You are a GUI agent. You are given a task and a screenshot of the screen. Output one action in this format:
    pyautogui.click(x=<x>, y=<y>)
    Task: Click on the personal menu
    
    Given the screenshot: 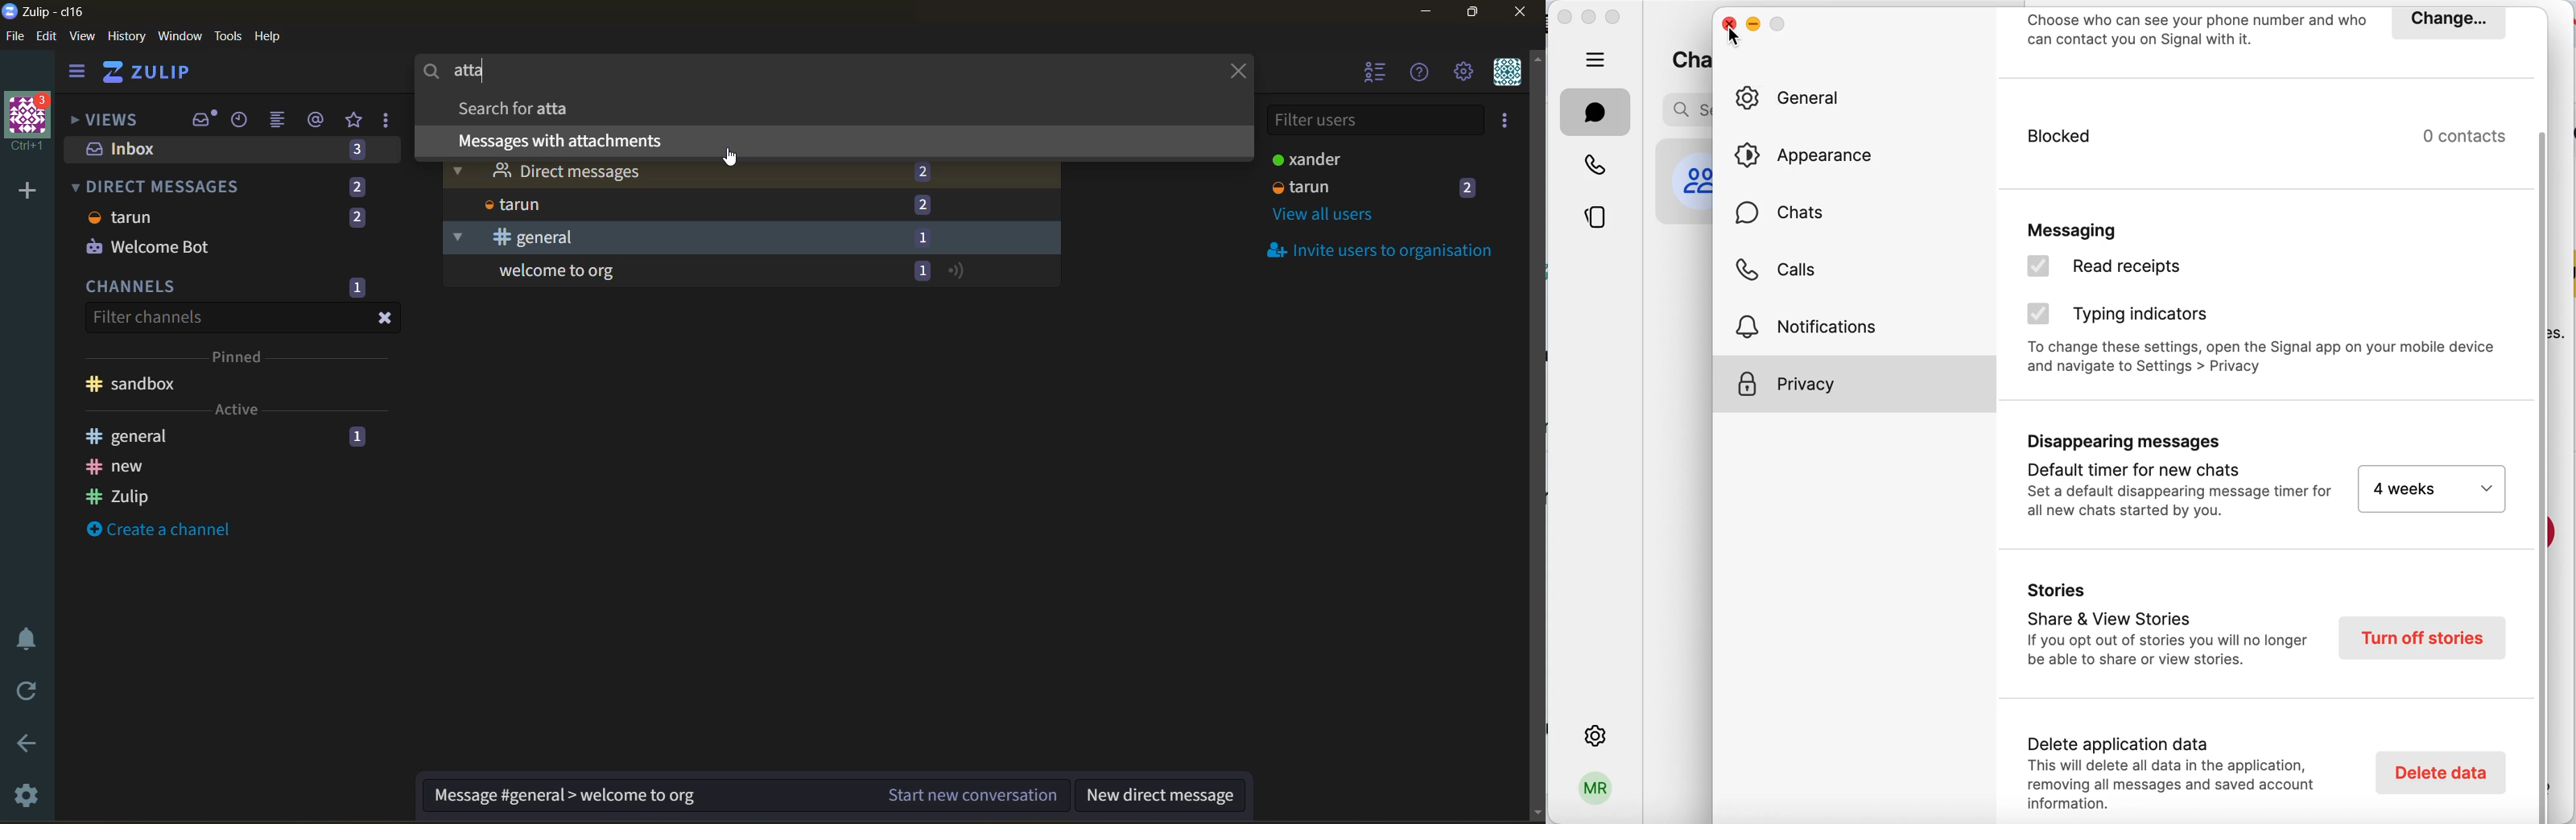 What is the action you would take?
    pyautogui.click(x=1508, y=72)
    